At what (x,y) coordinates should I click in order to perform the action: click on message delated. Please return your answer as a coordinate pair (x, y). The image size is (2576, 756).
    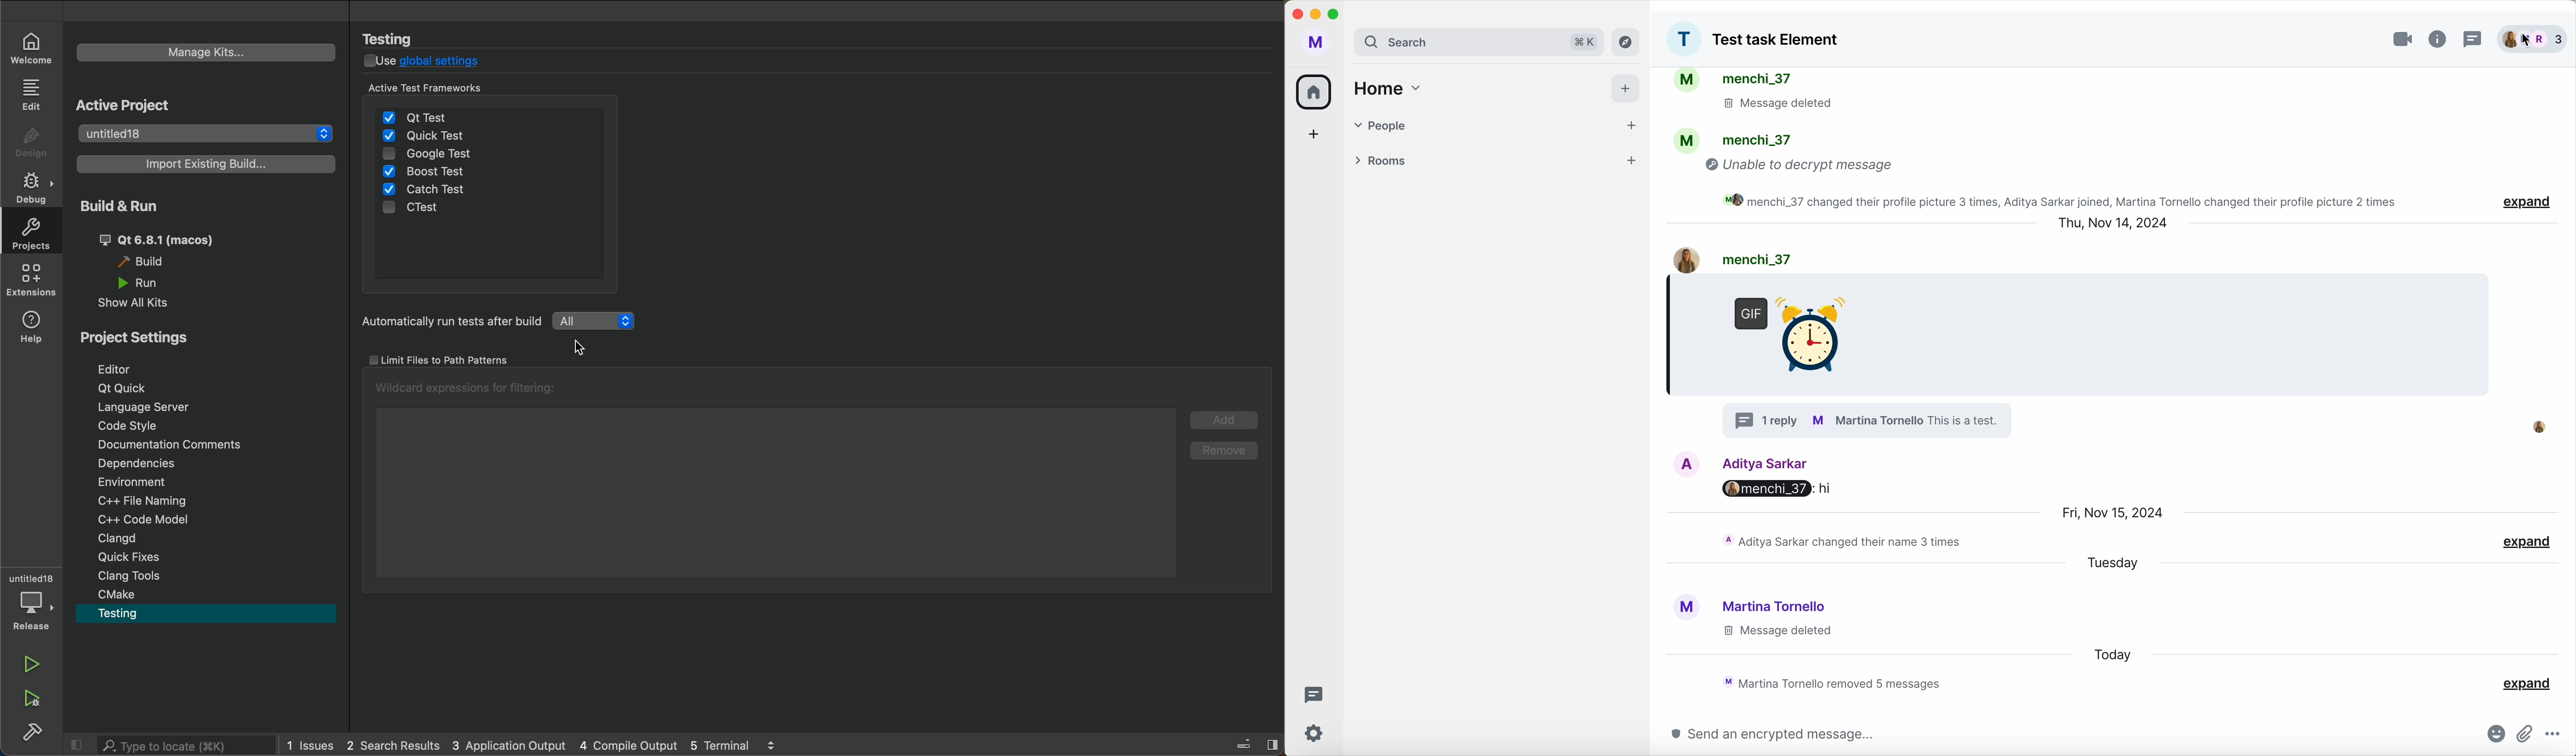
    Looking at the image, I should click on (1776, 631).